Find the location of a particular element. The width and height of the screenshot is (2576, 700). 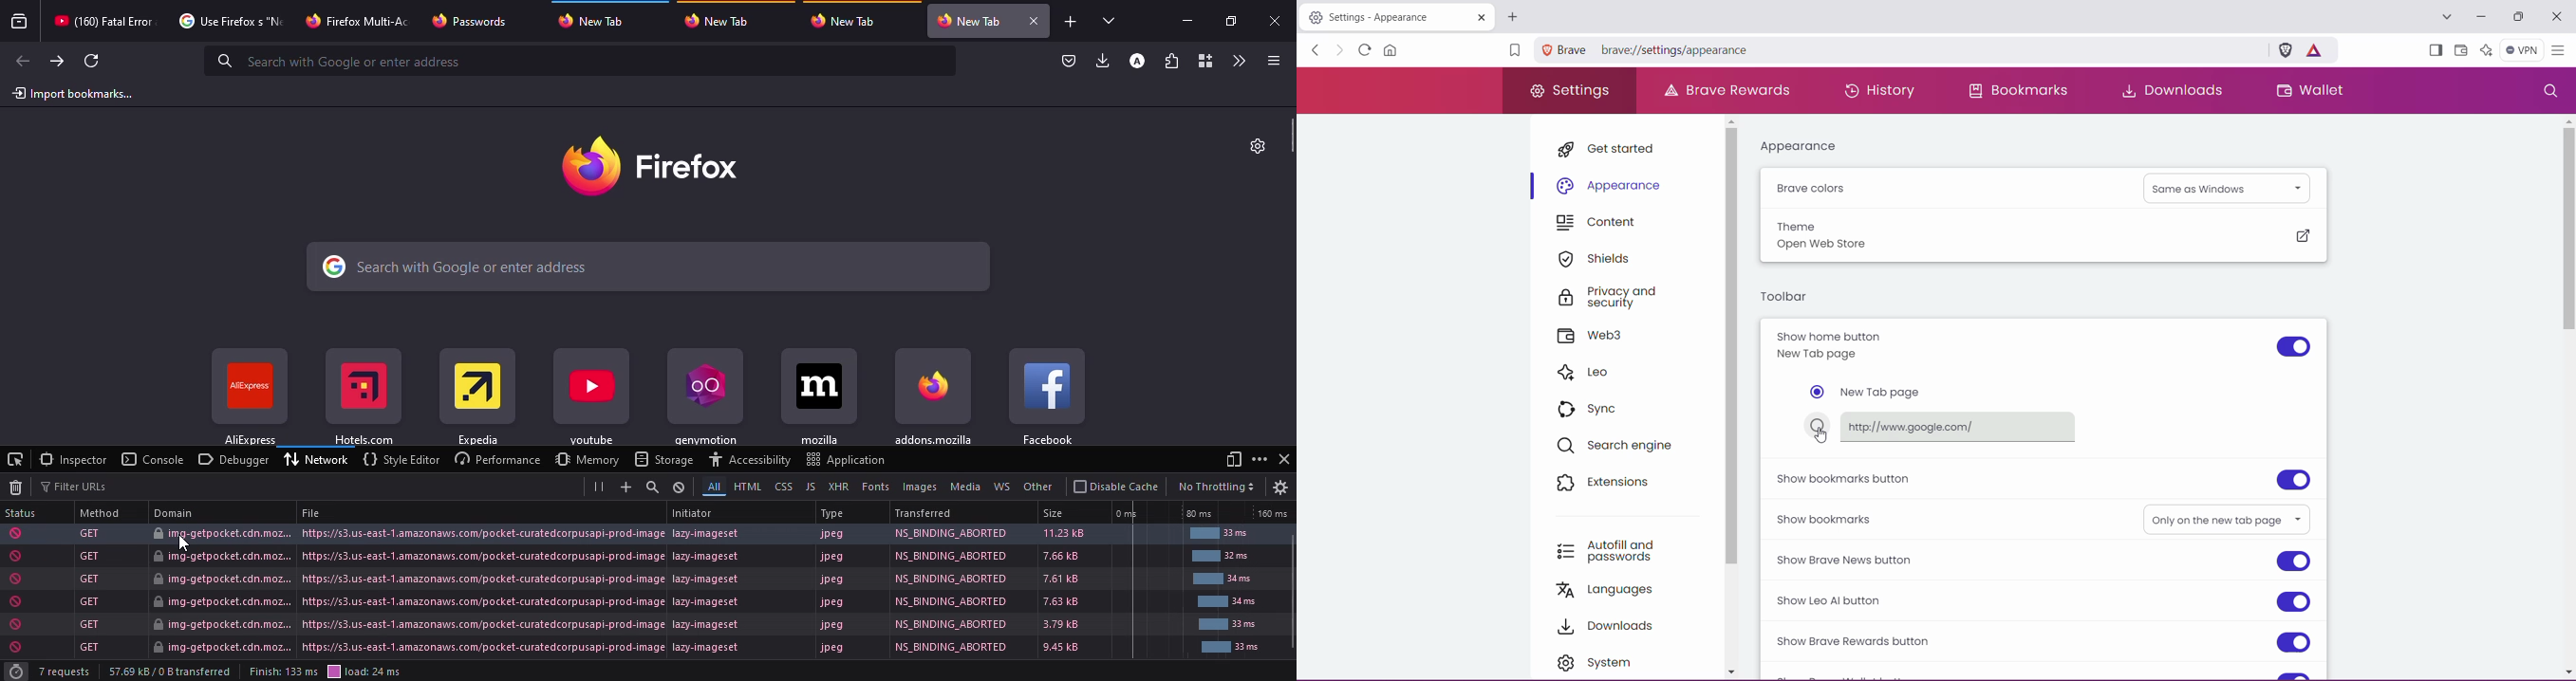

back is located at coordinates (23, 61).